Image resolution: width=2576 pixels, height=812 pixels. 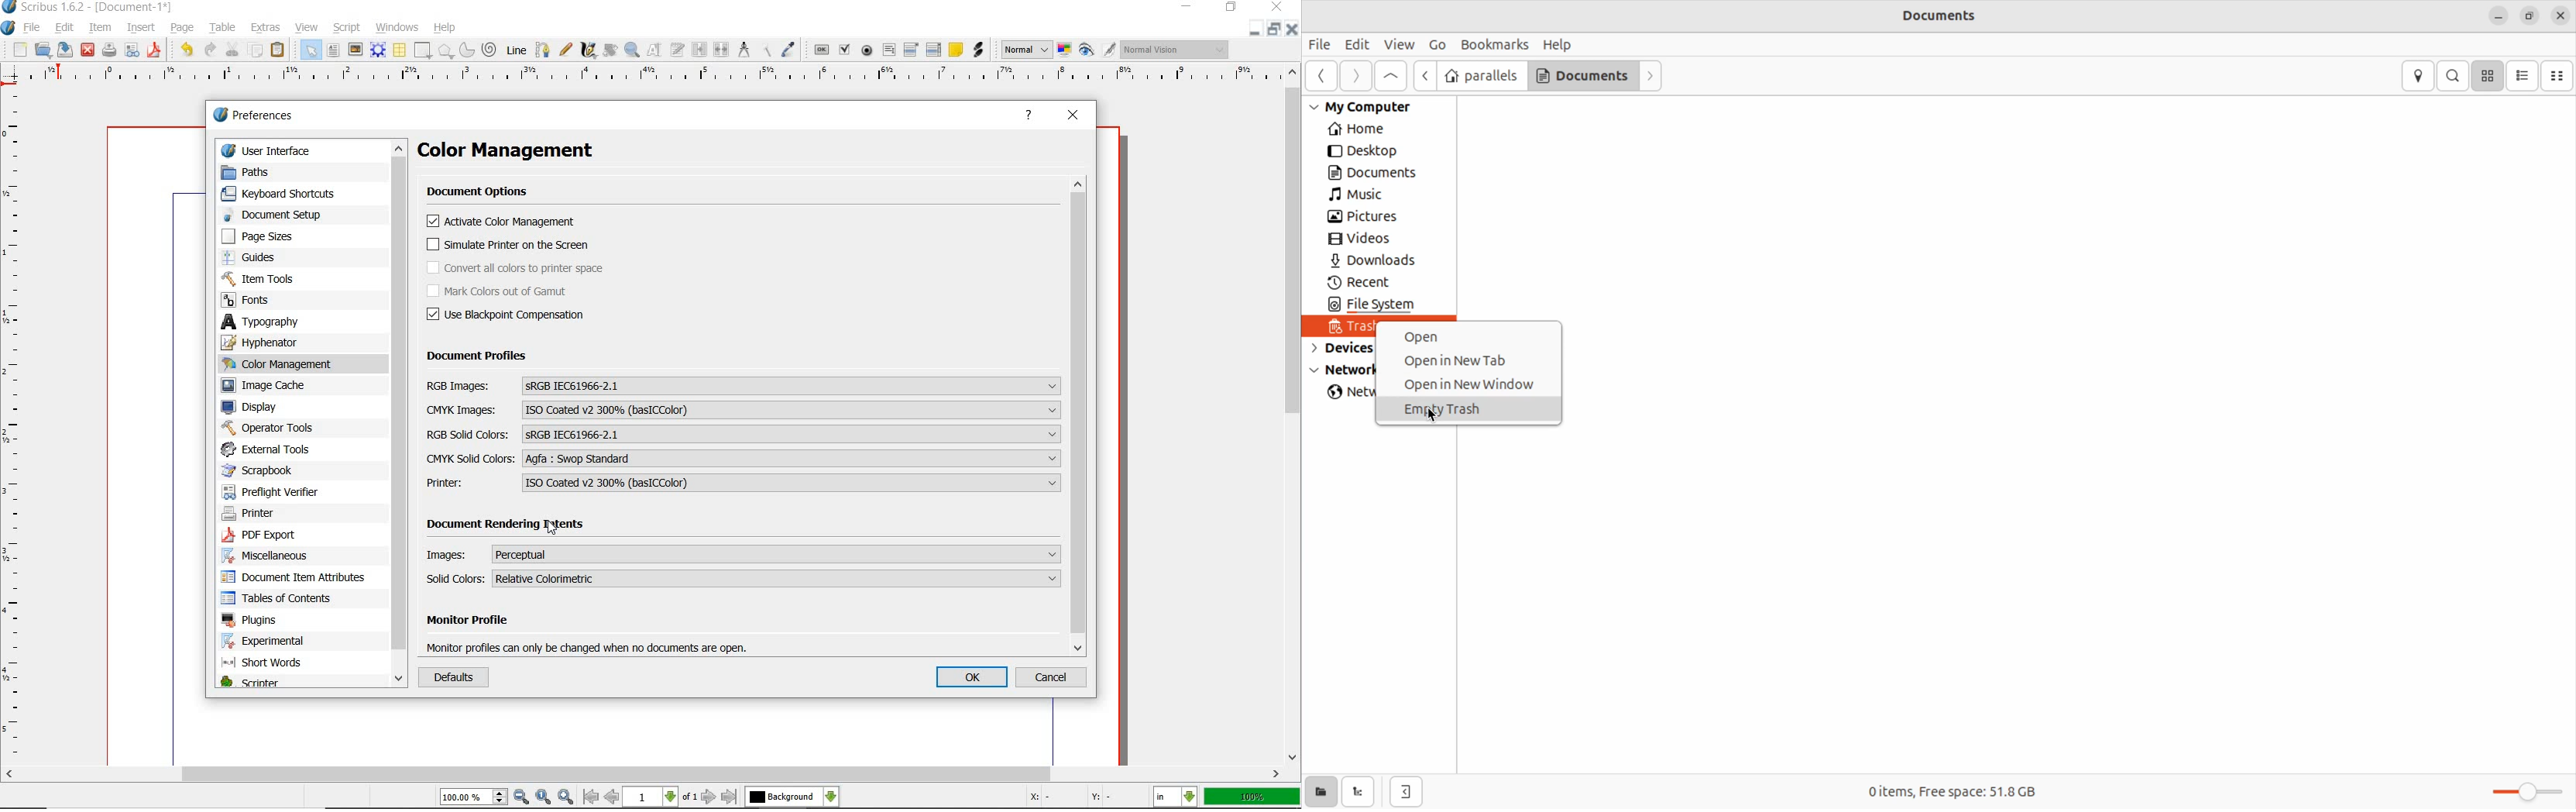 I want to click on CMYK SOLID COLORS, so click(x=743, y=459).